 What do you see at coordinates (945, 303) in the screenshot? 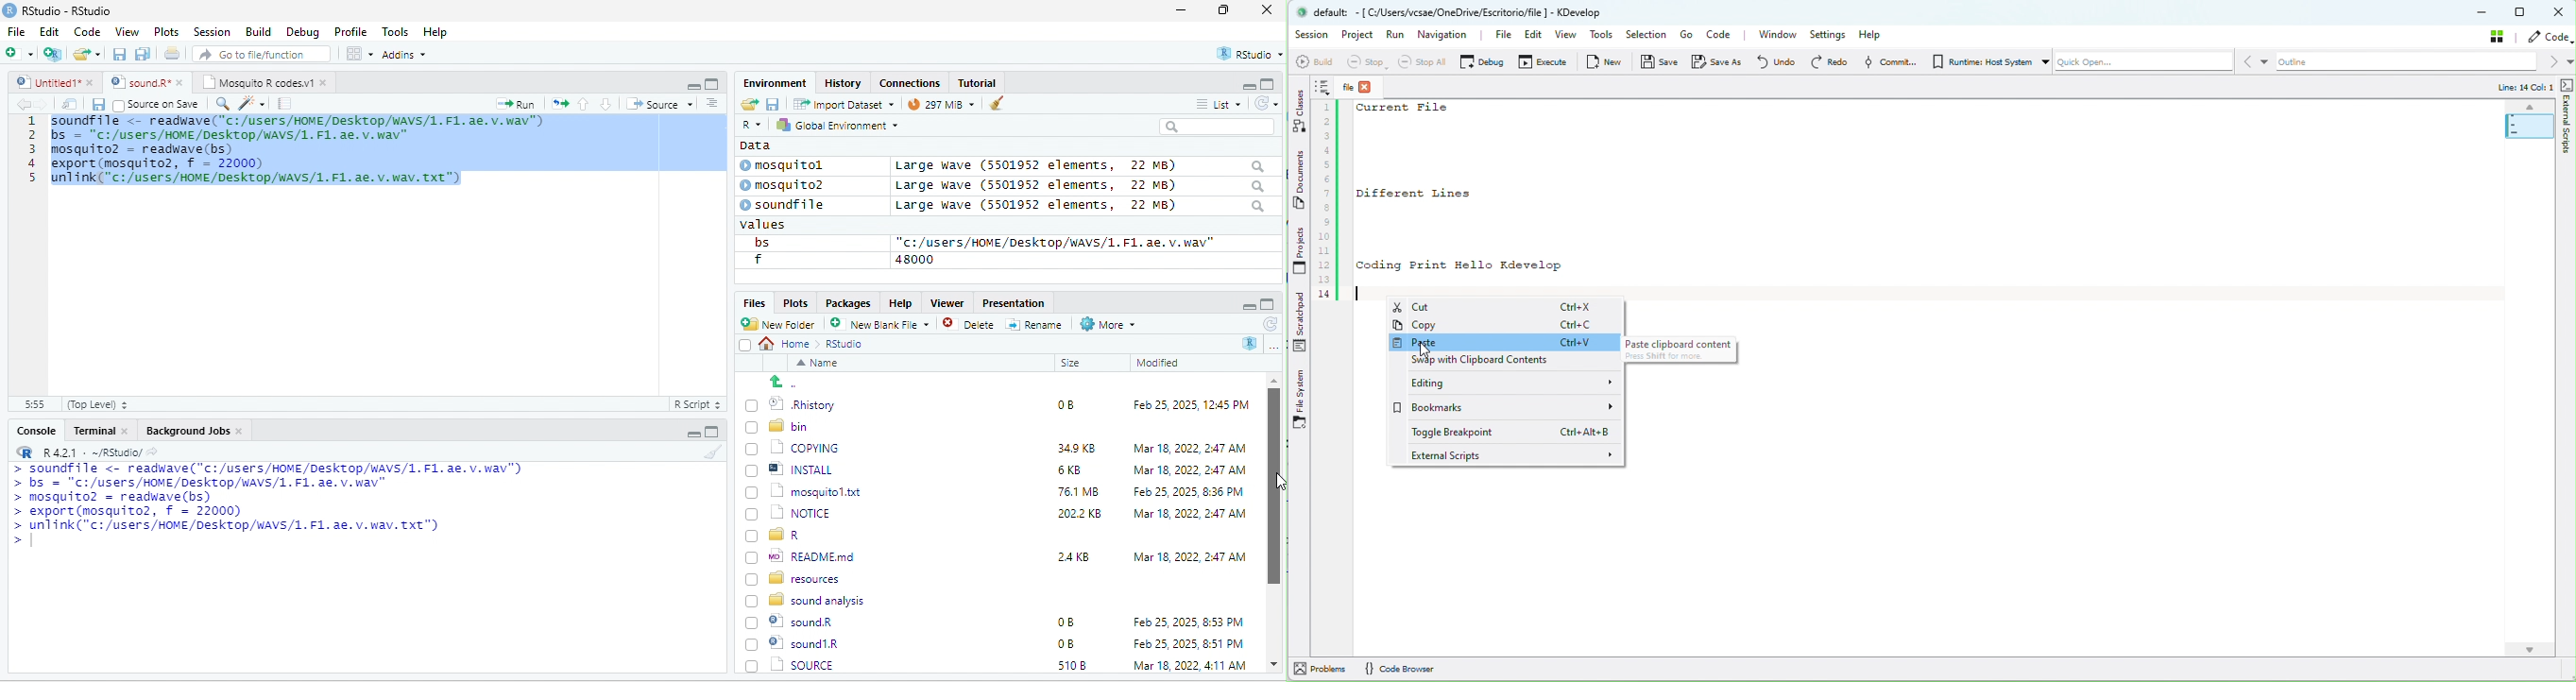
I see `Viewer` at bounding box center [945, 303].